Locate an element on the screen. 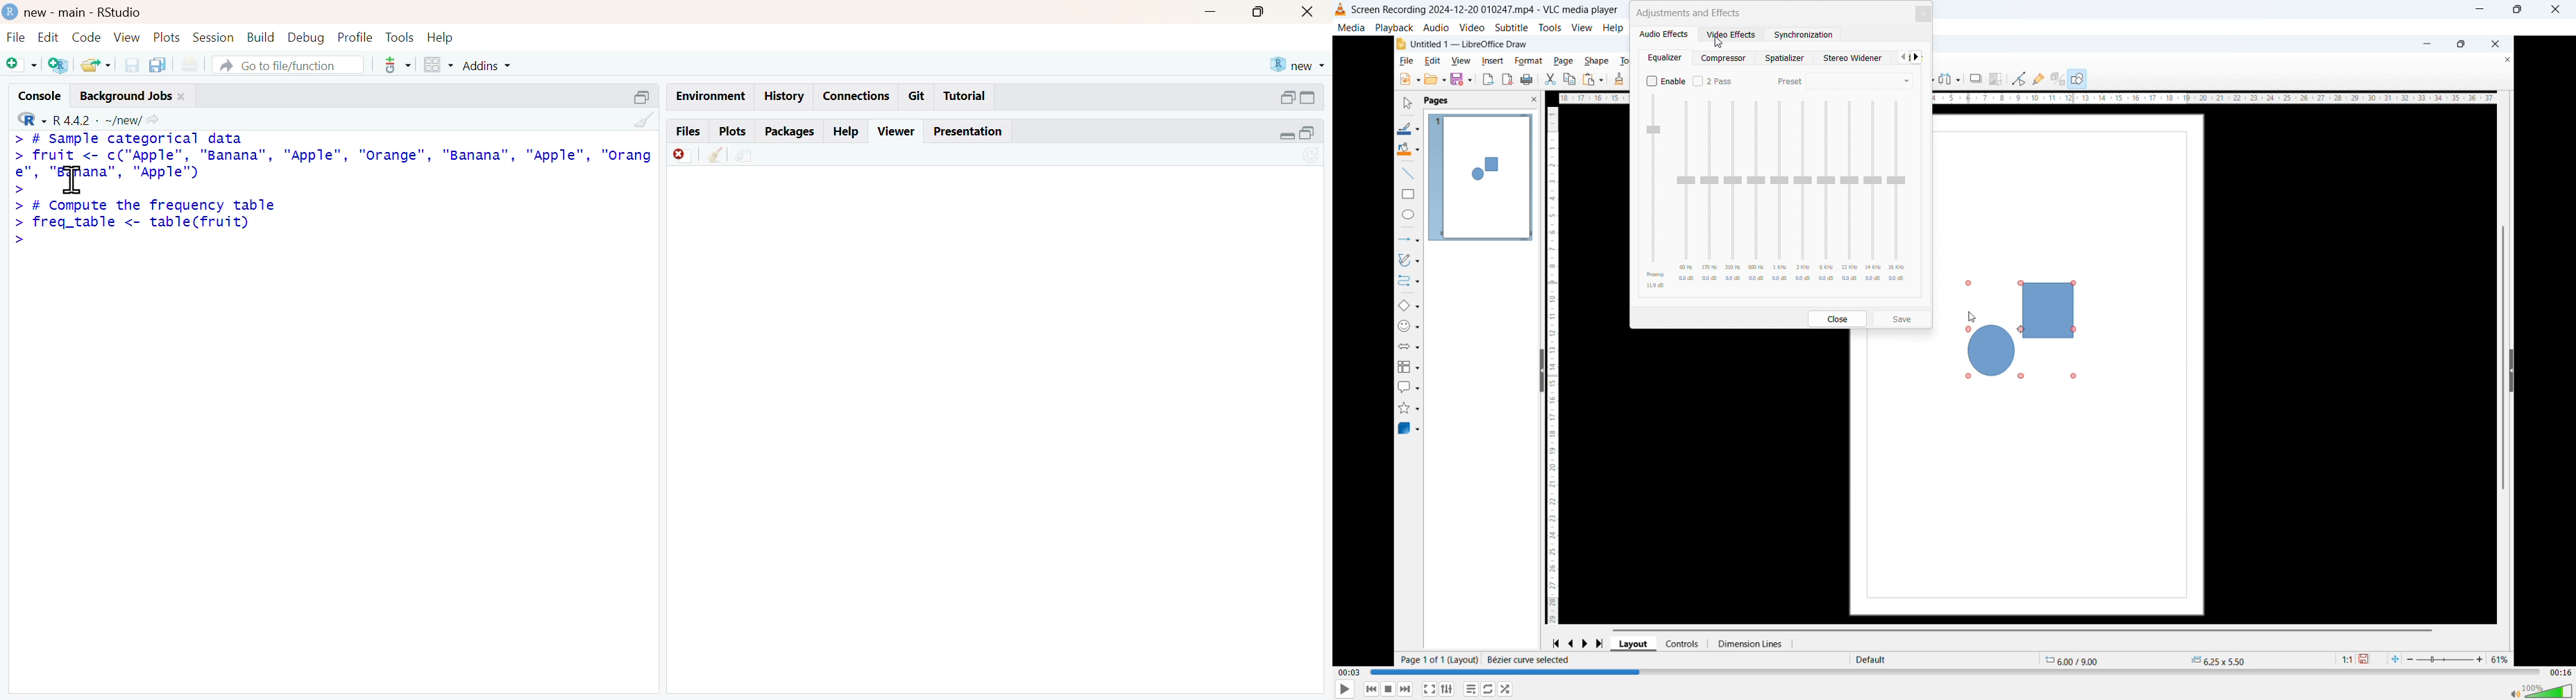 The image size is (2576, 700). show in new window is located at coordinates (742, 156).